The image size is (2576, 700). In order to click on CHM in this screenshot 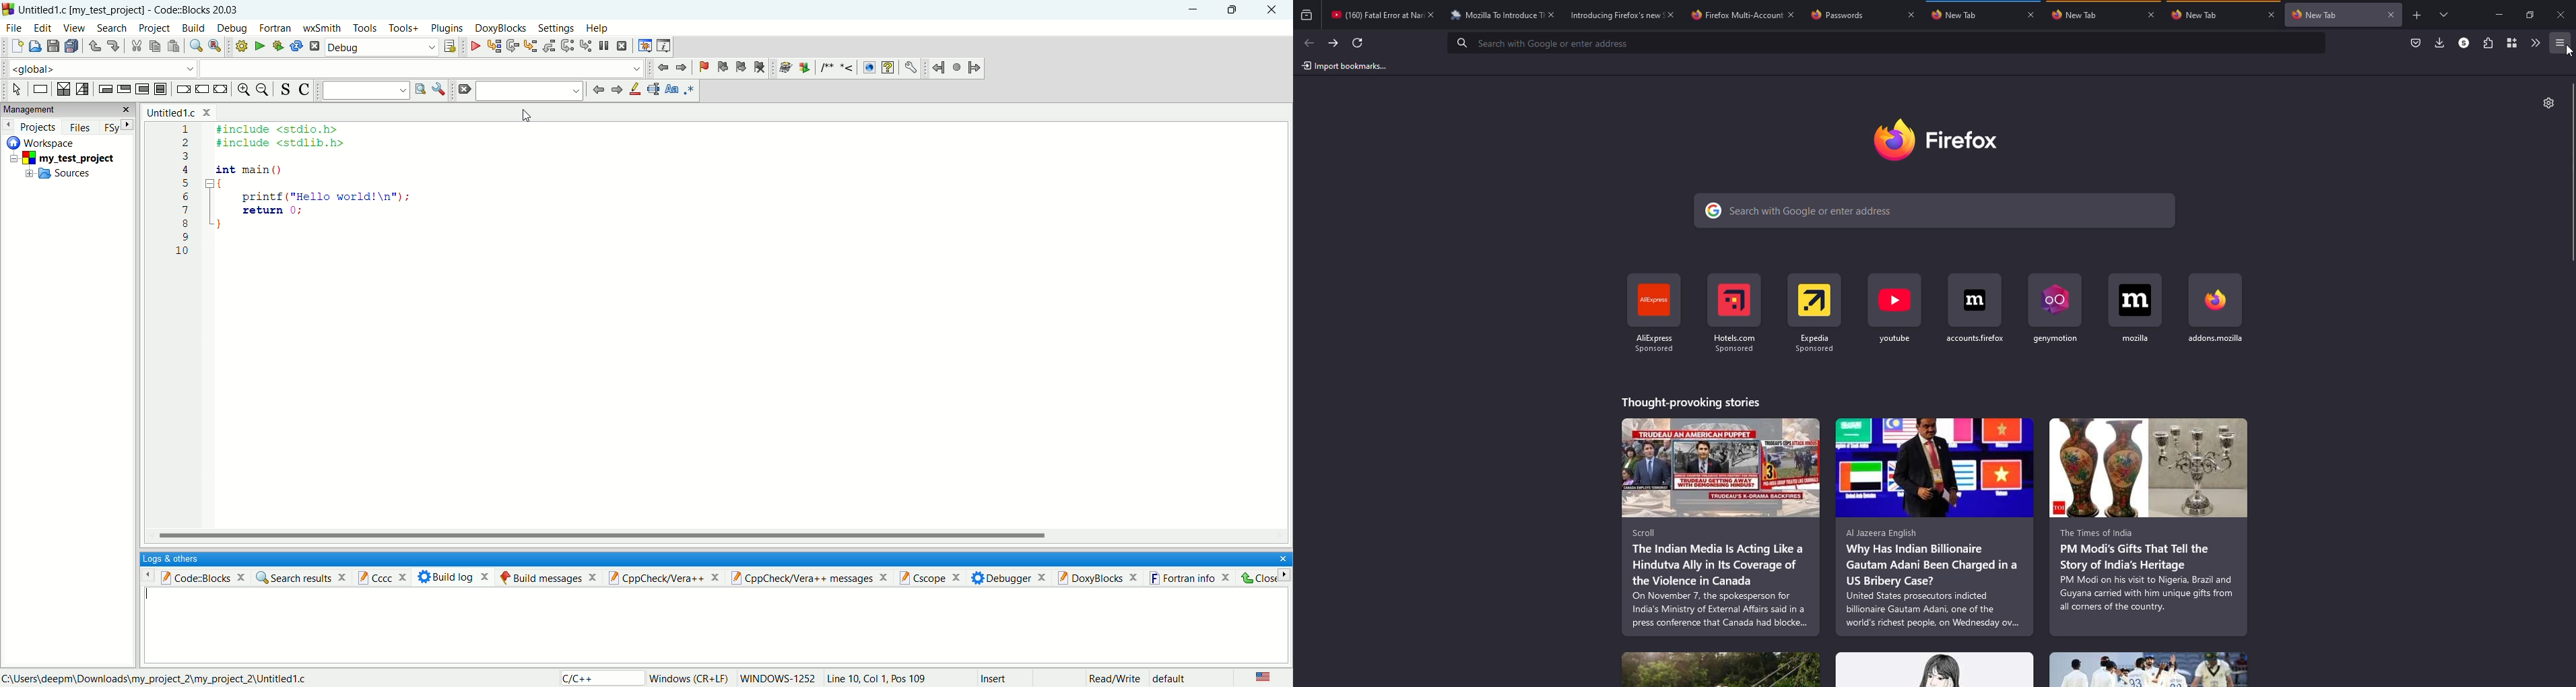, I will do `click(888, 68)`.